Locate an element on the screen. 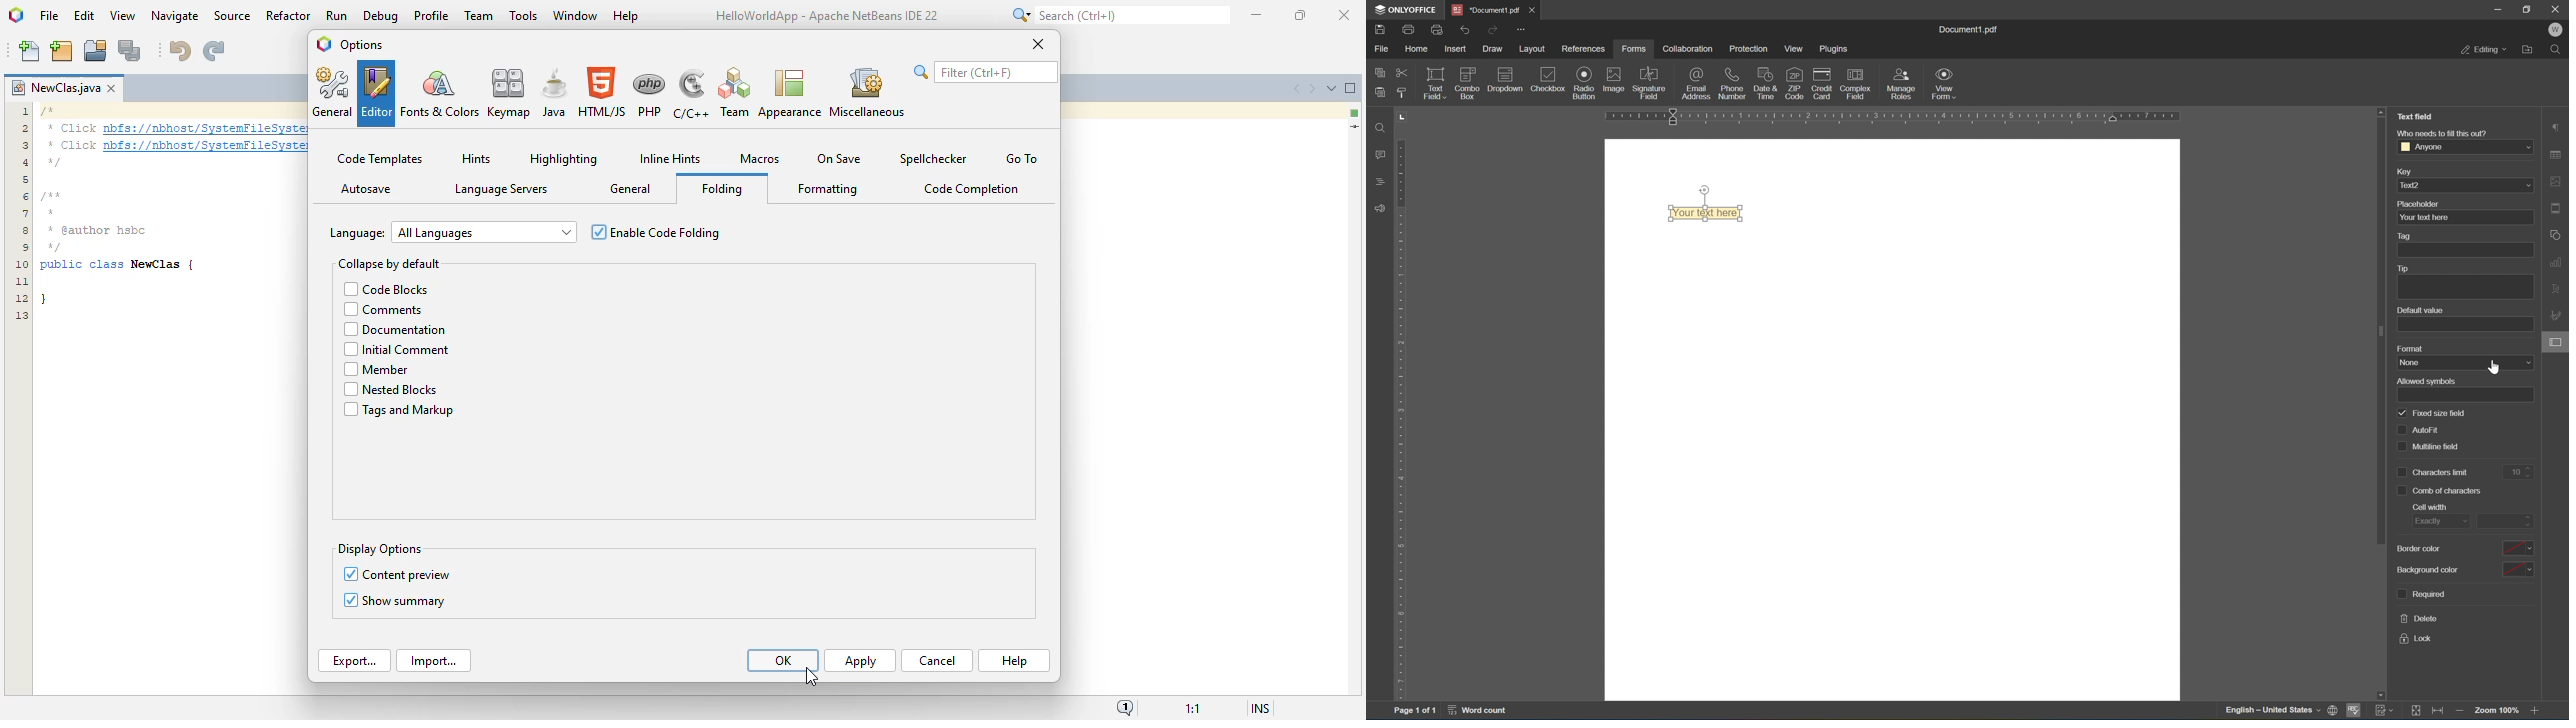 This screenshot has height=728, width=2576. none is located at coordinates (2411, 362).